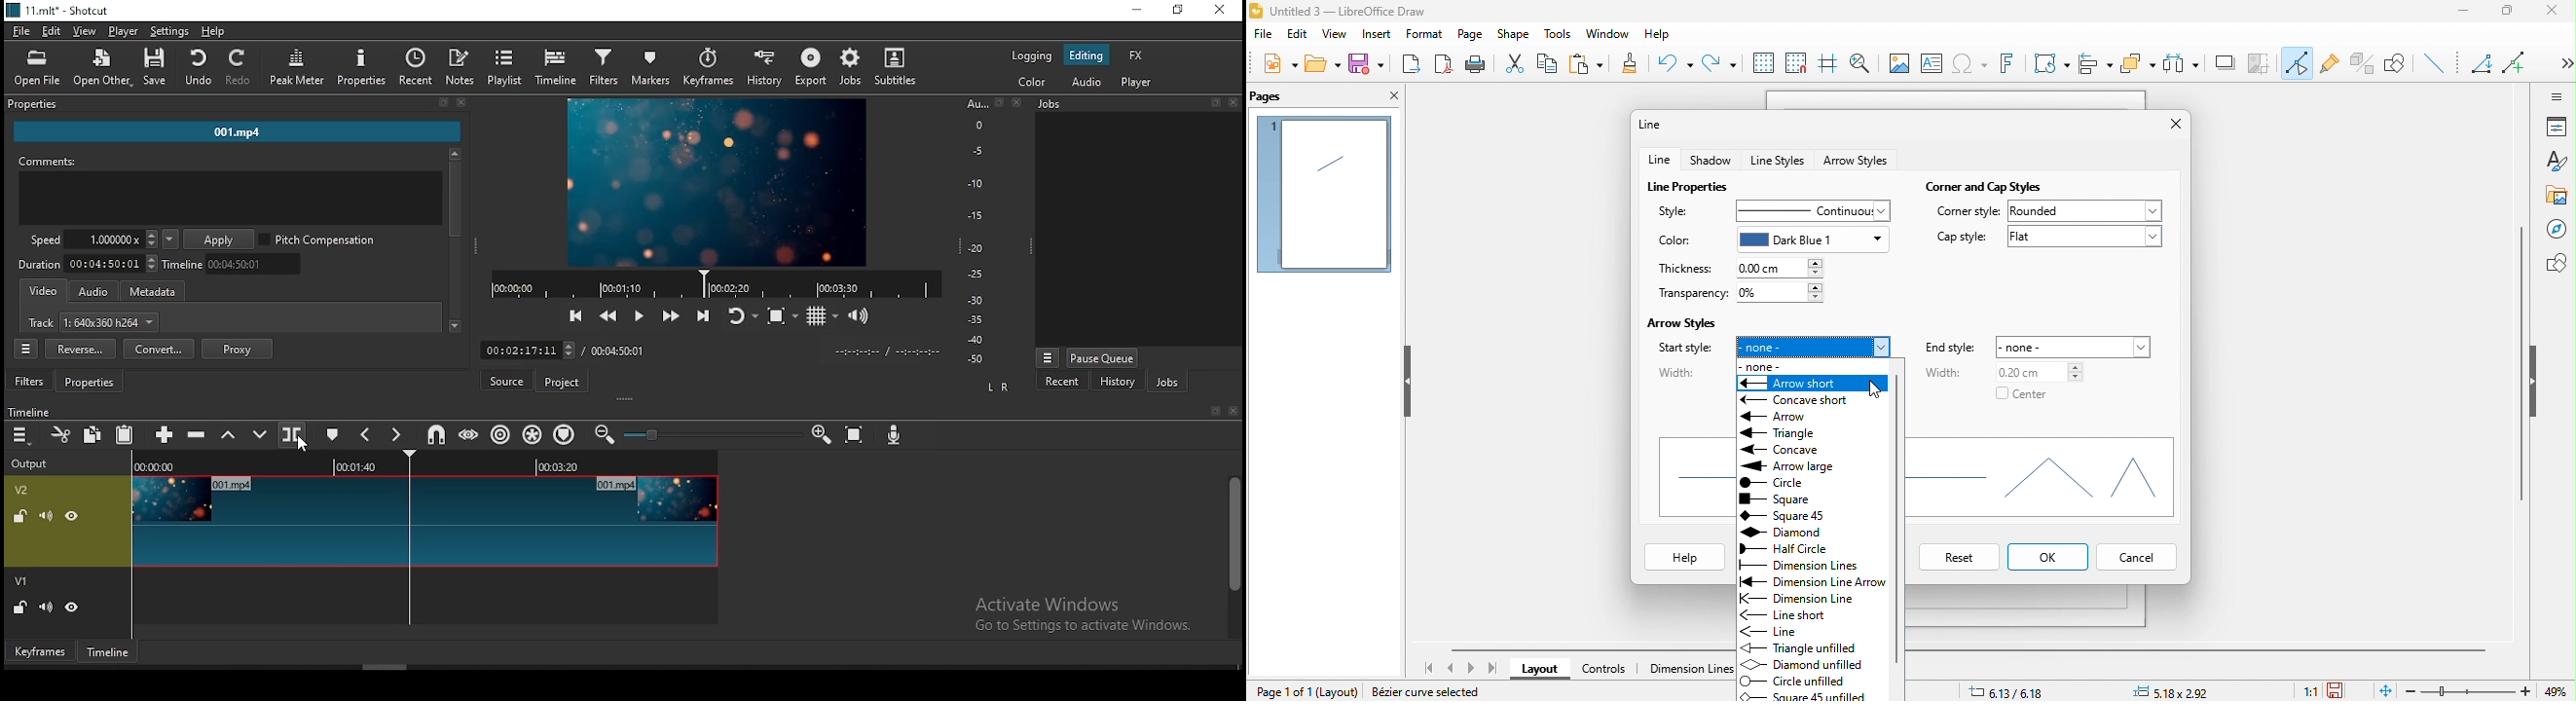  Describe the element at coordinates (239, 134) in the screenshot. I see `001.MP4` at that location.